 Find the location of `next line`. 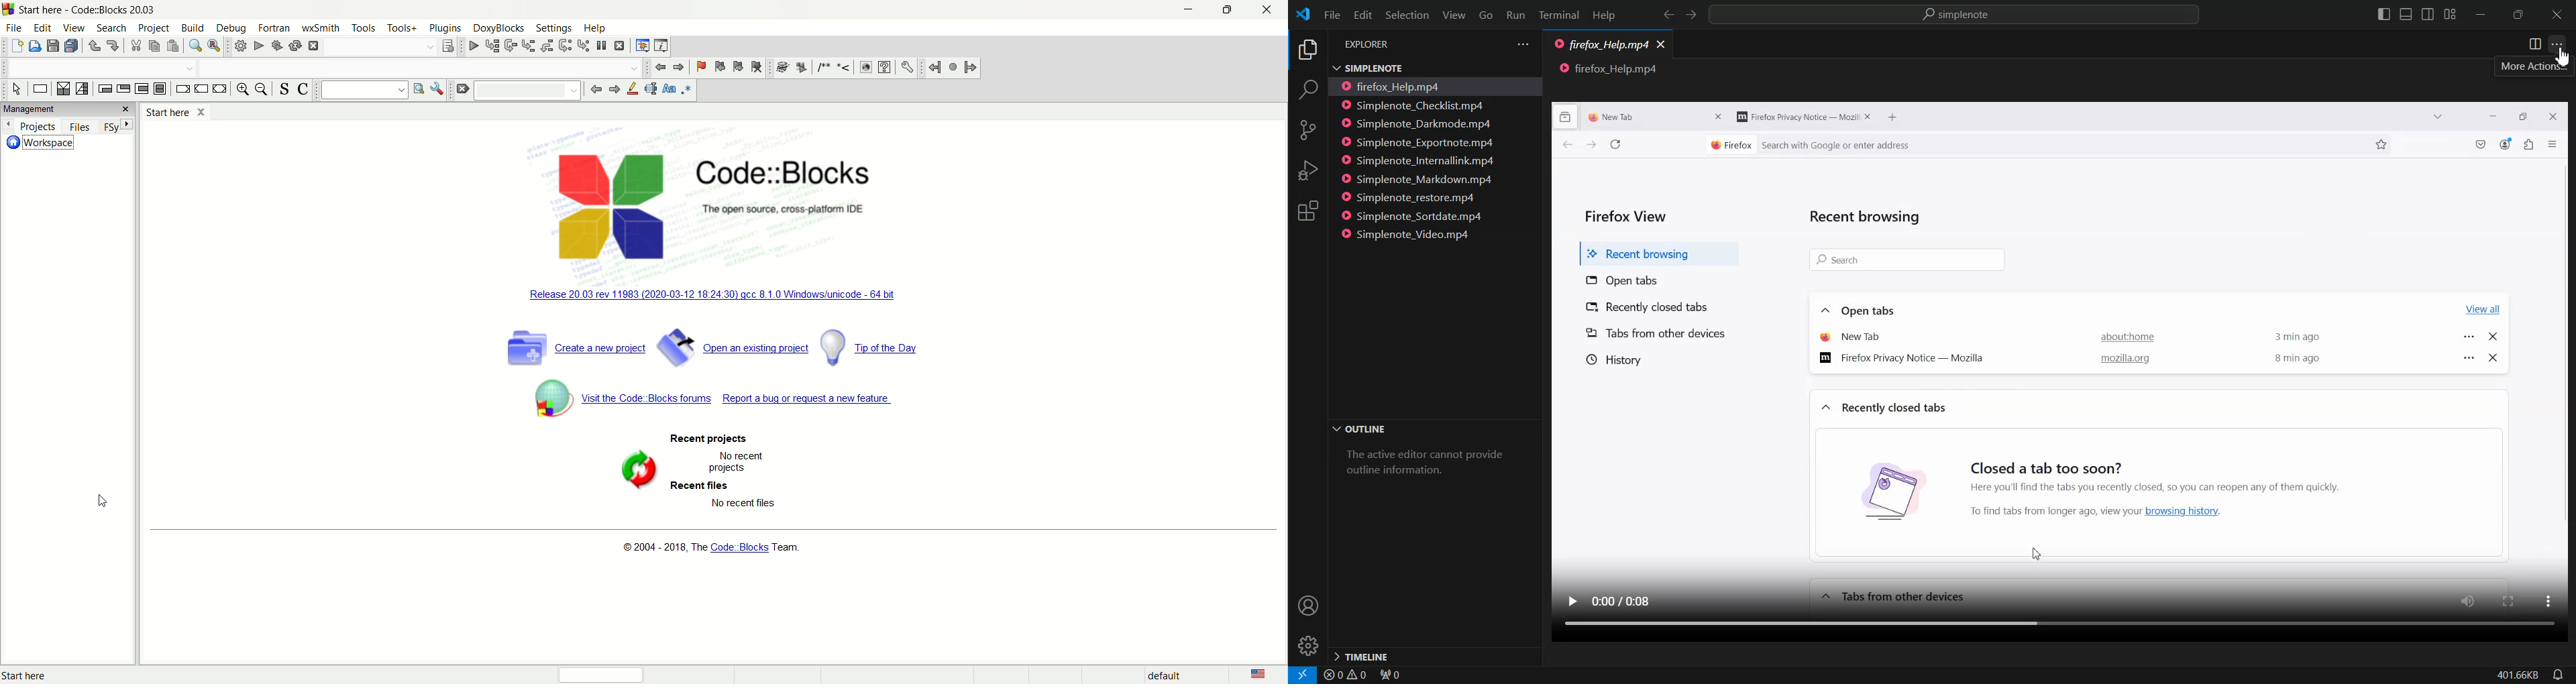

next line is located at coordinates (510, 46).